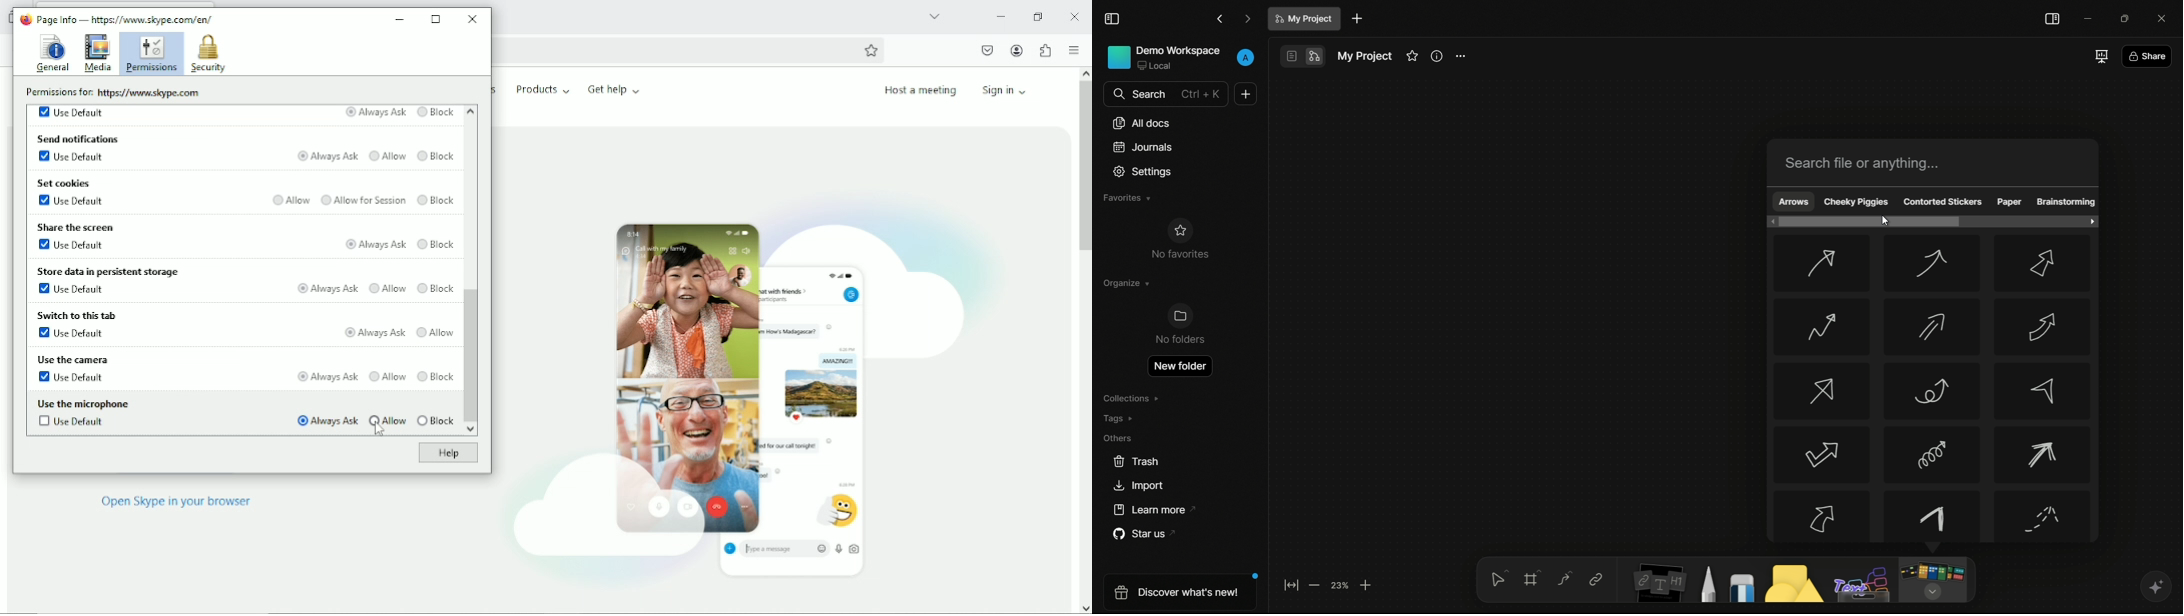 This screenshot has width=2184, height=616. Describe the element at coordinates (1821, 516) in the screenshot. I see `arrow-13` at that location.